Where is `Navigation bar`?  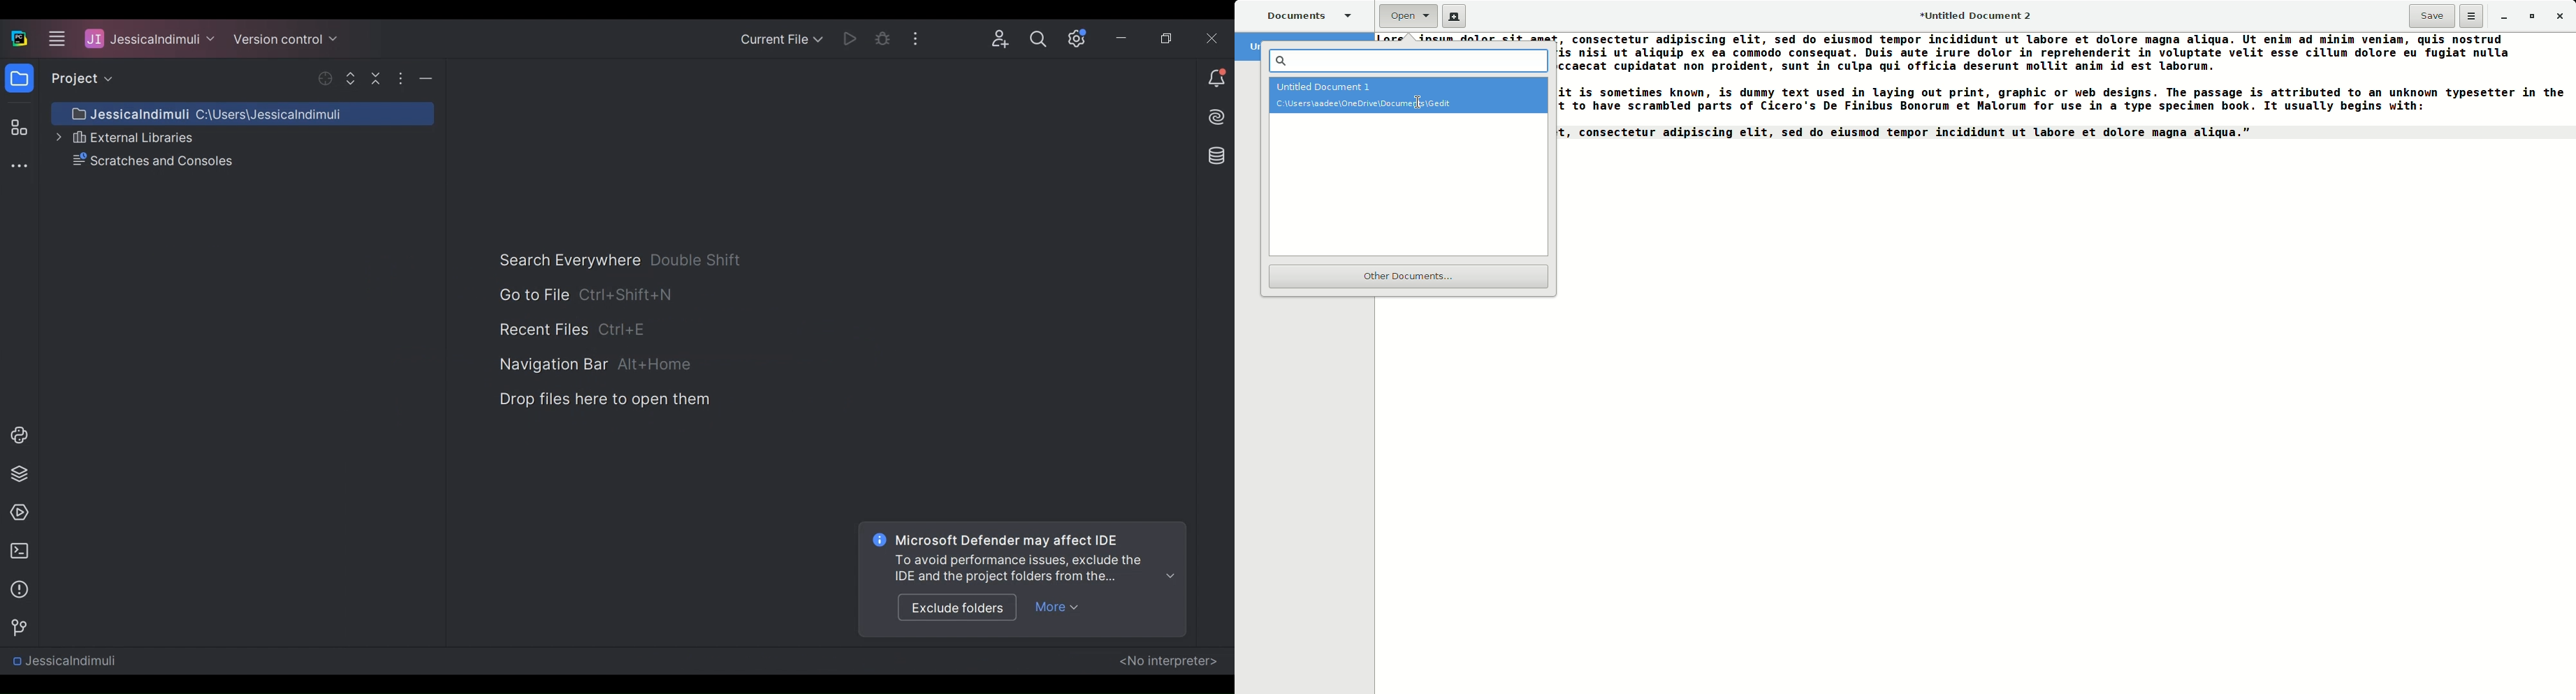 Navigation bar is located at coordinates (55, 39).